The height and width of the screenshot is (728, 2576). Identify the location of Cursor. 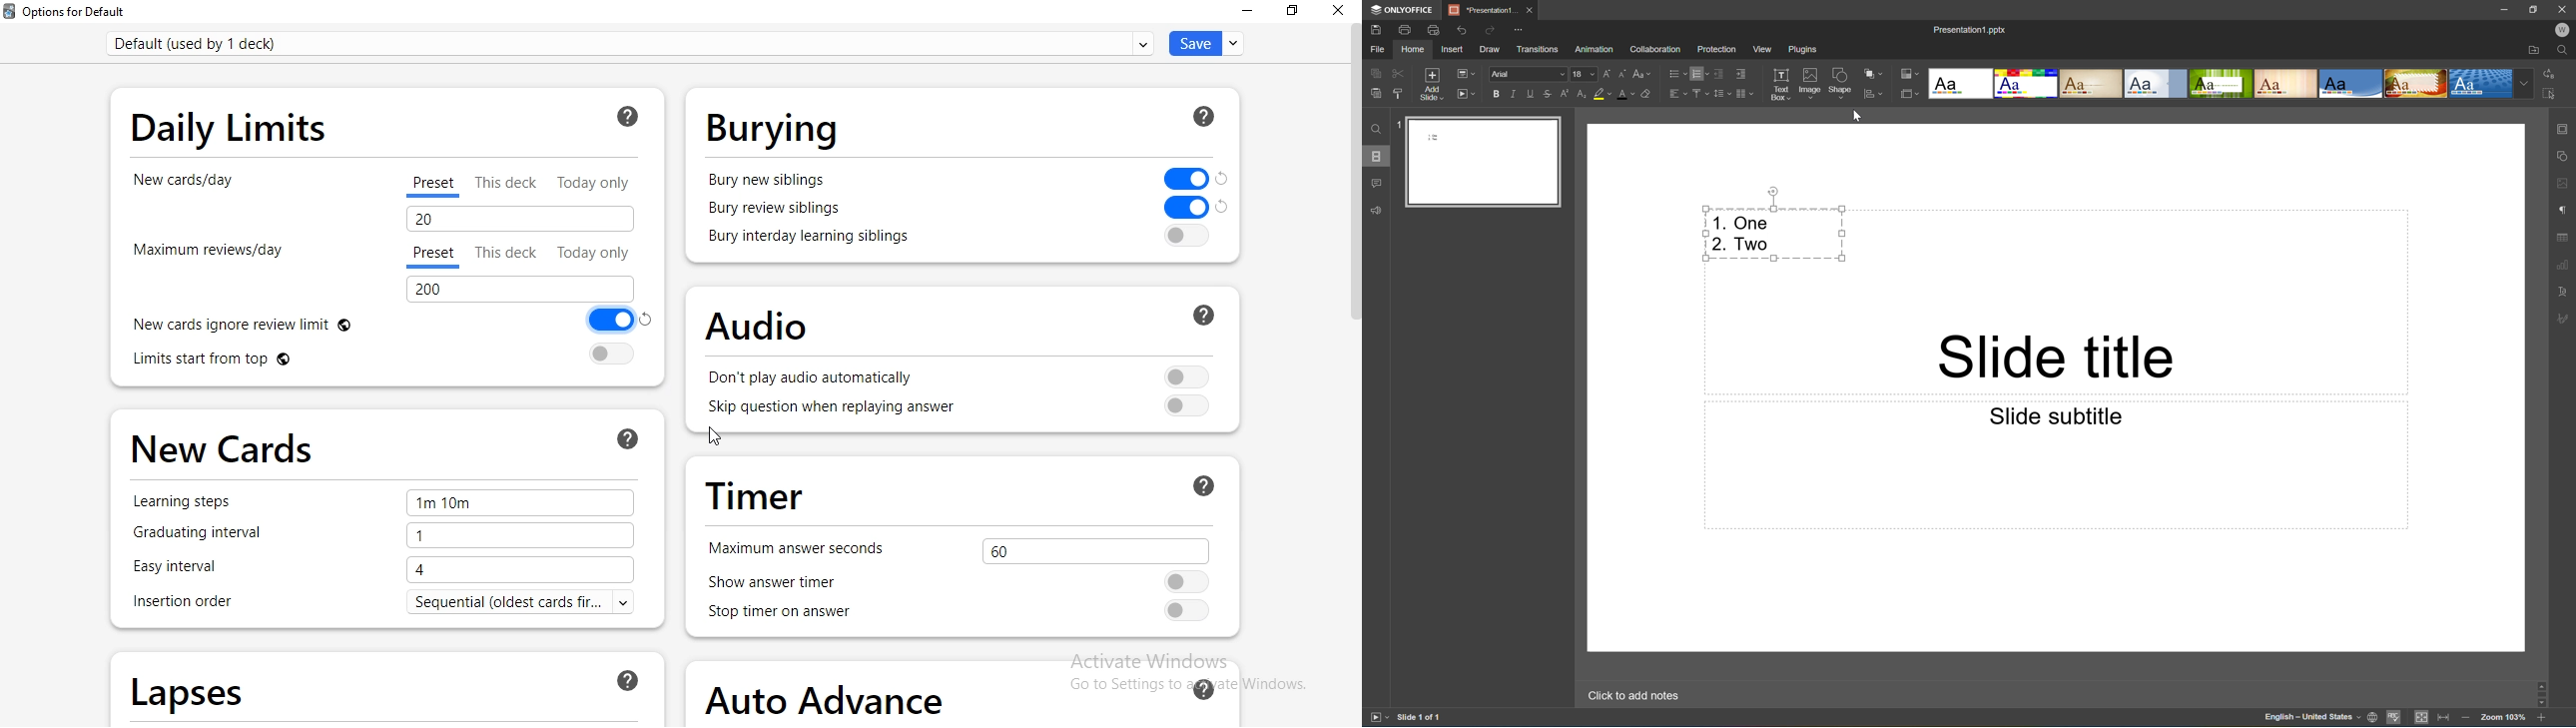
(1857, 115).